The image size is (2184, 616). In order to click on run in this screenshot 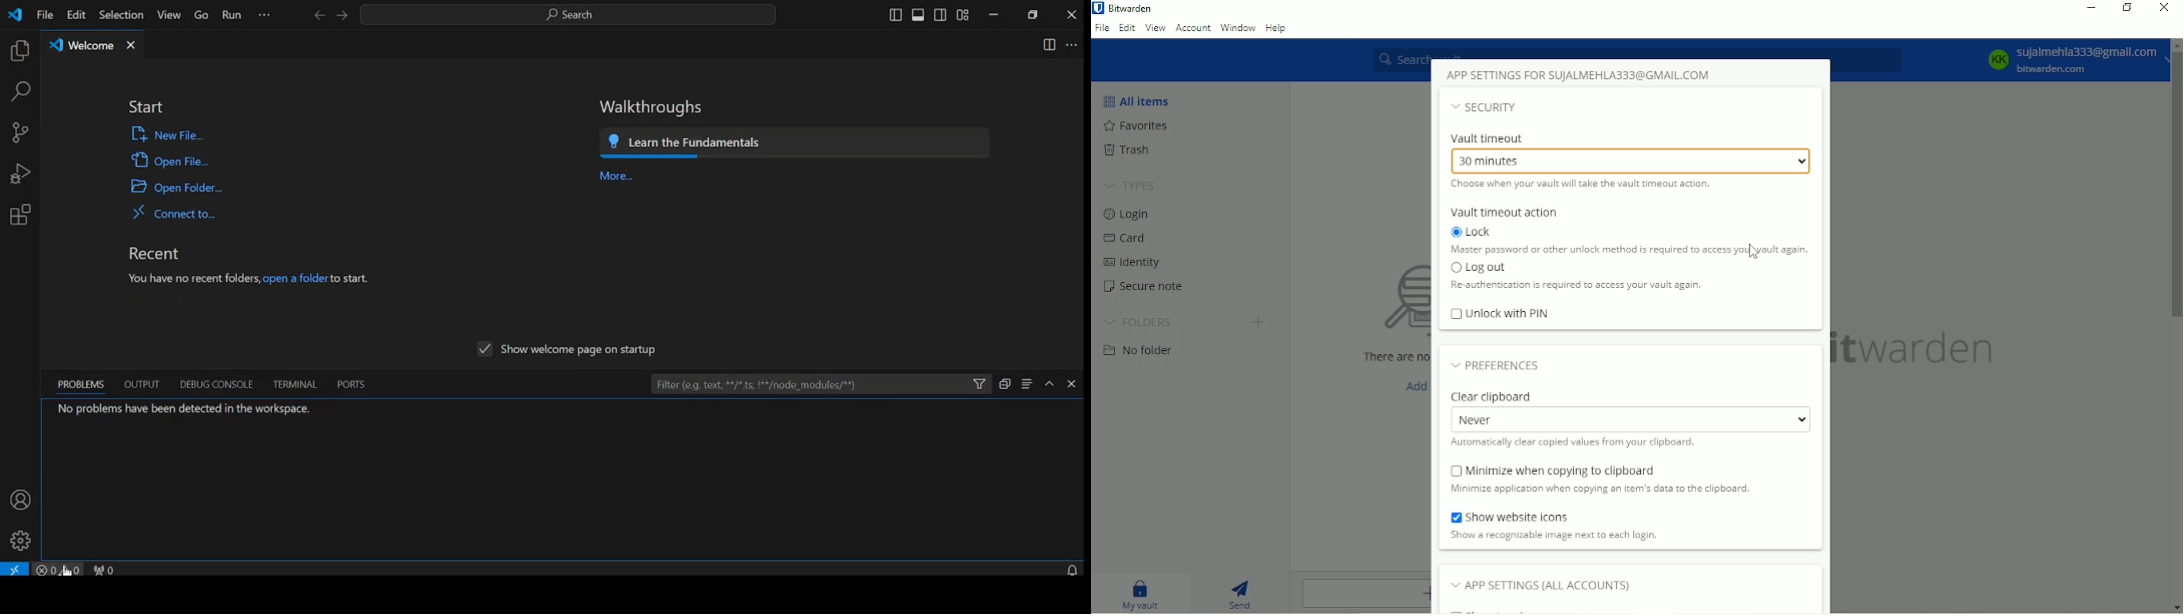, I will do `click(231, 15)`.